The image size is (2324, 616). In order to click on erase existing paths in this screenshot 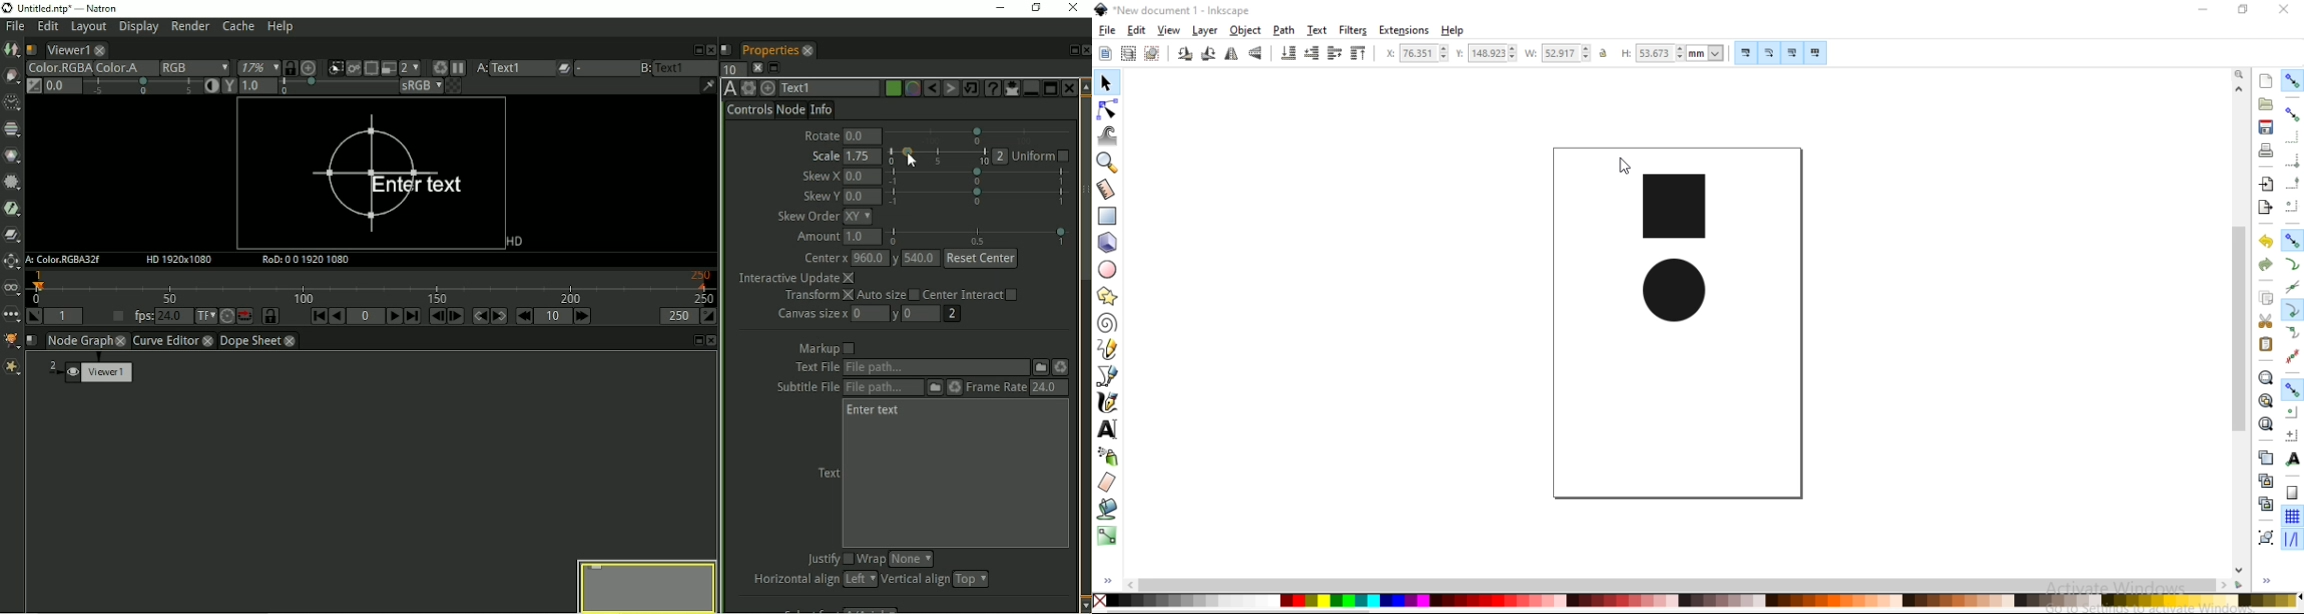, I will do `click(1108, 483)`.